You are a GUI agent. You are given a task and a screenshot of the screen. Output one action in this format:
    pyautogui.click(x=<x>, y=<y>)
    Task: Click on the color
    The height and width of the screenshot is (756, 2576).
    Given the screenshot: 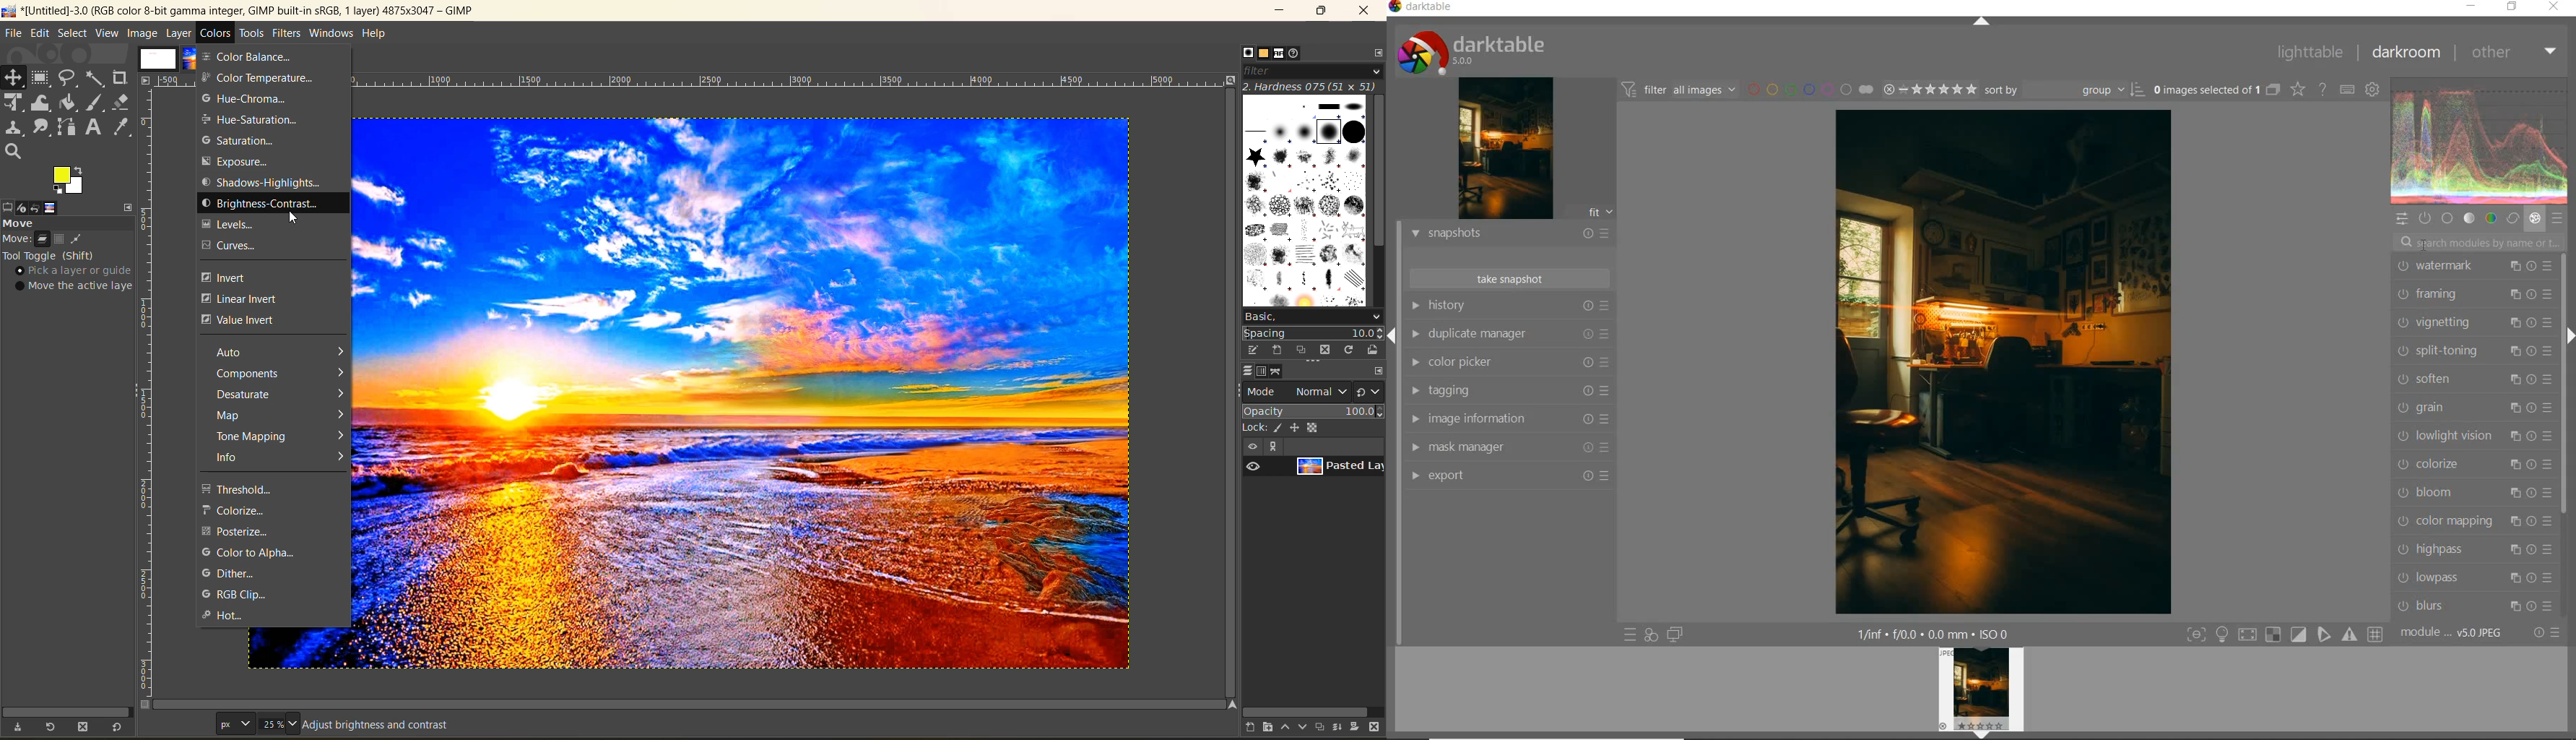 What is the action you would take?
    pyautogui.click(x=2493, y=217)
    